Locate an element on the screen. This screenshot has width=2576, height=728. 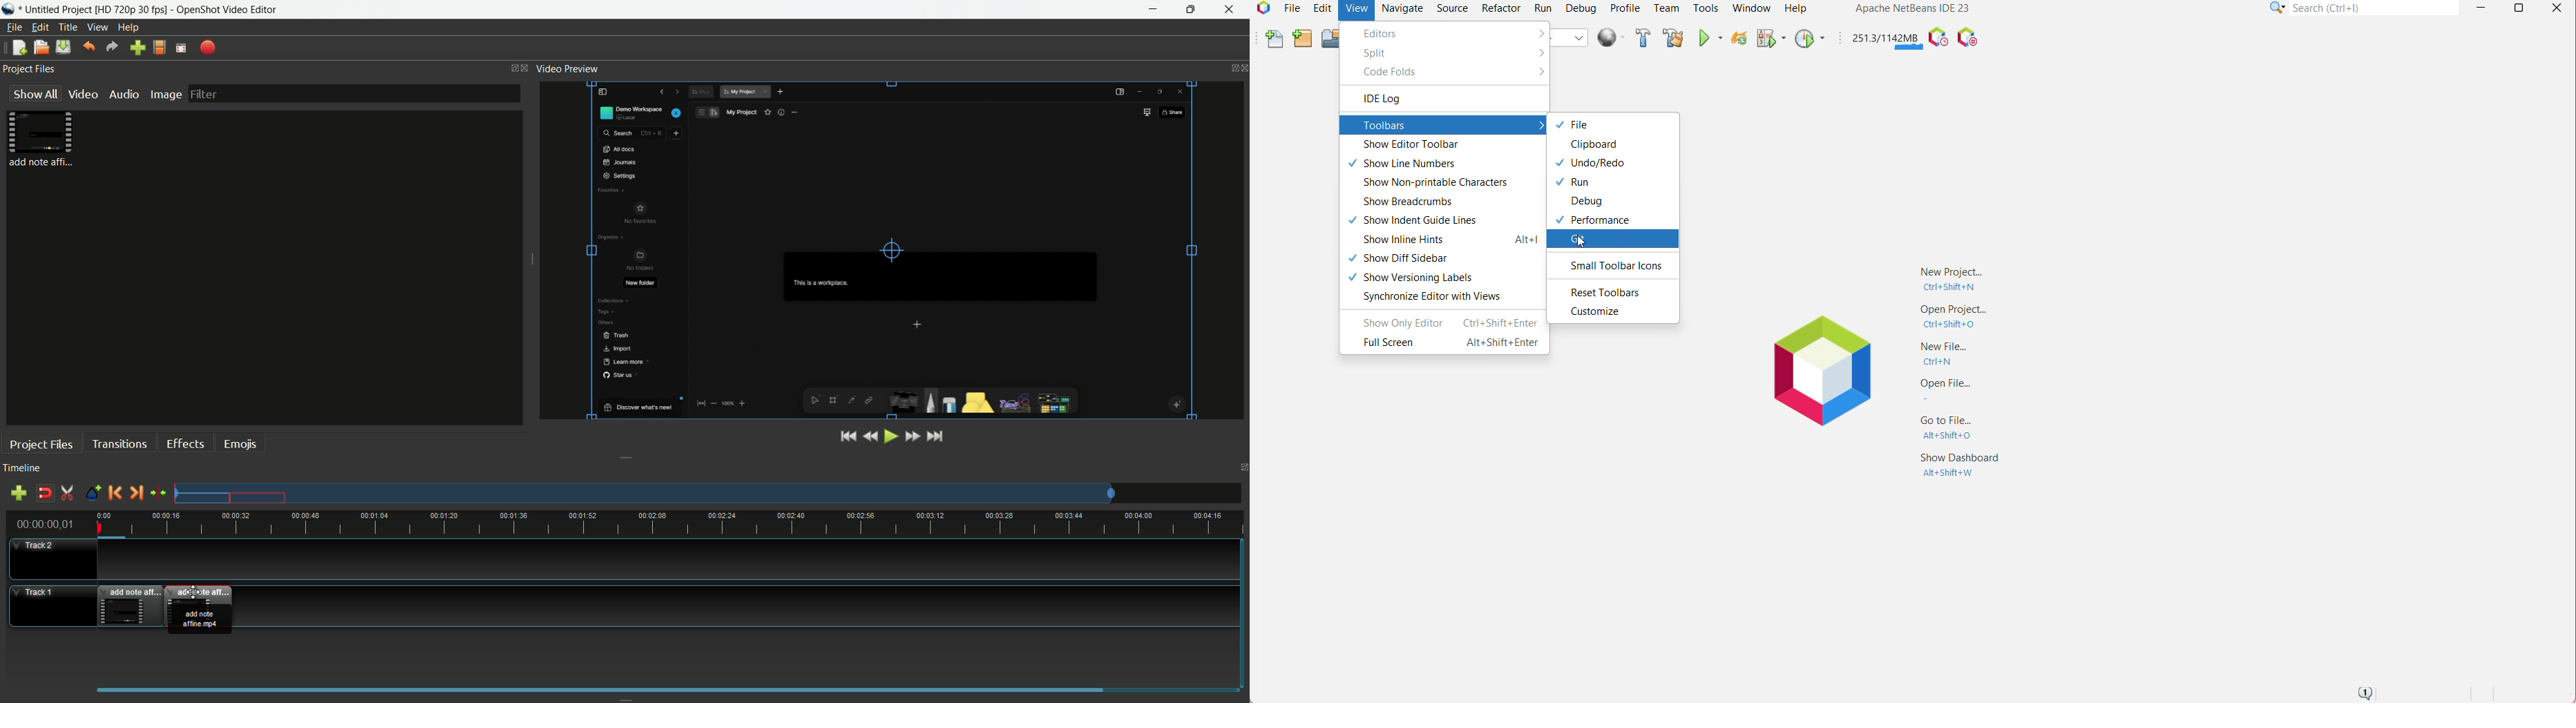
track-2 is located at coordinates (49, 558).